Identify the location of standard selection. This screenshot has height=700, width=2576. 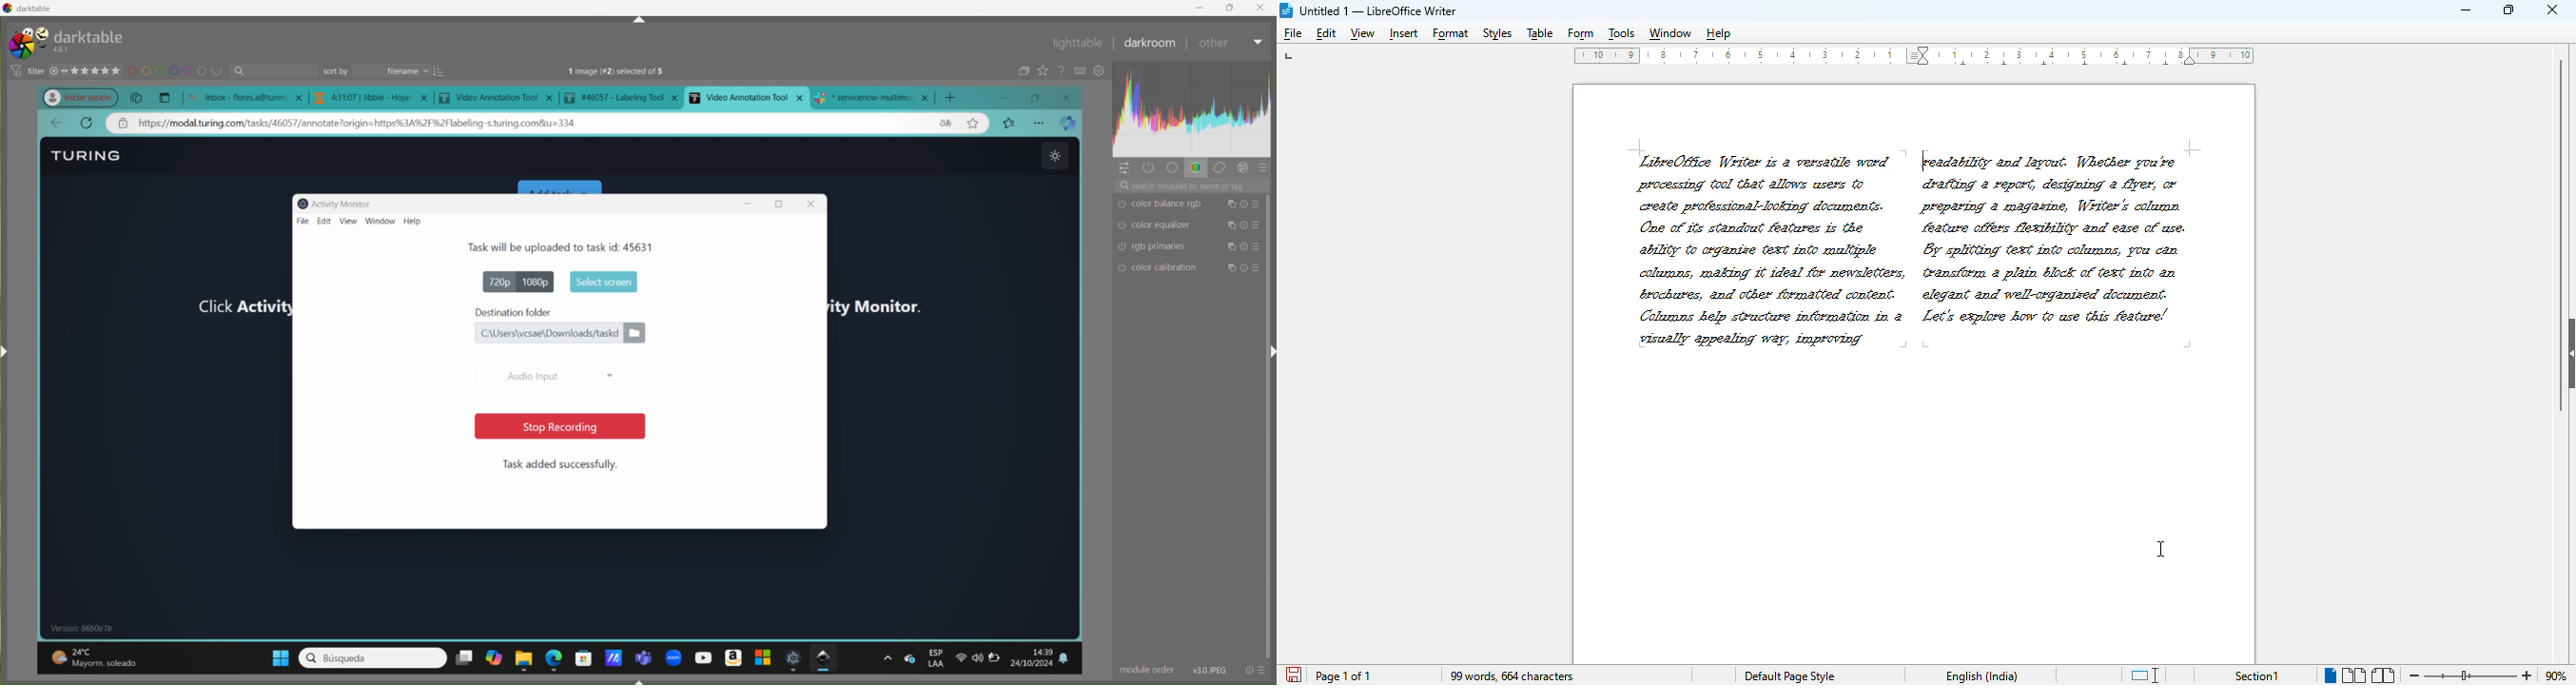
(2144, 675).